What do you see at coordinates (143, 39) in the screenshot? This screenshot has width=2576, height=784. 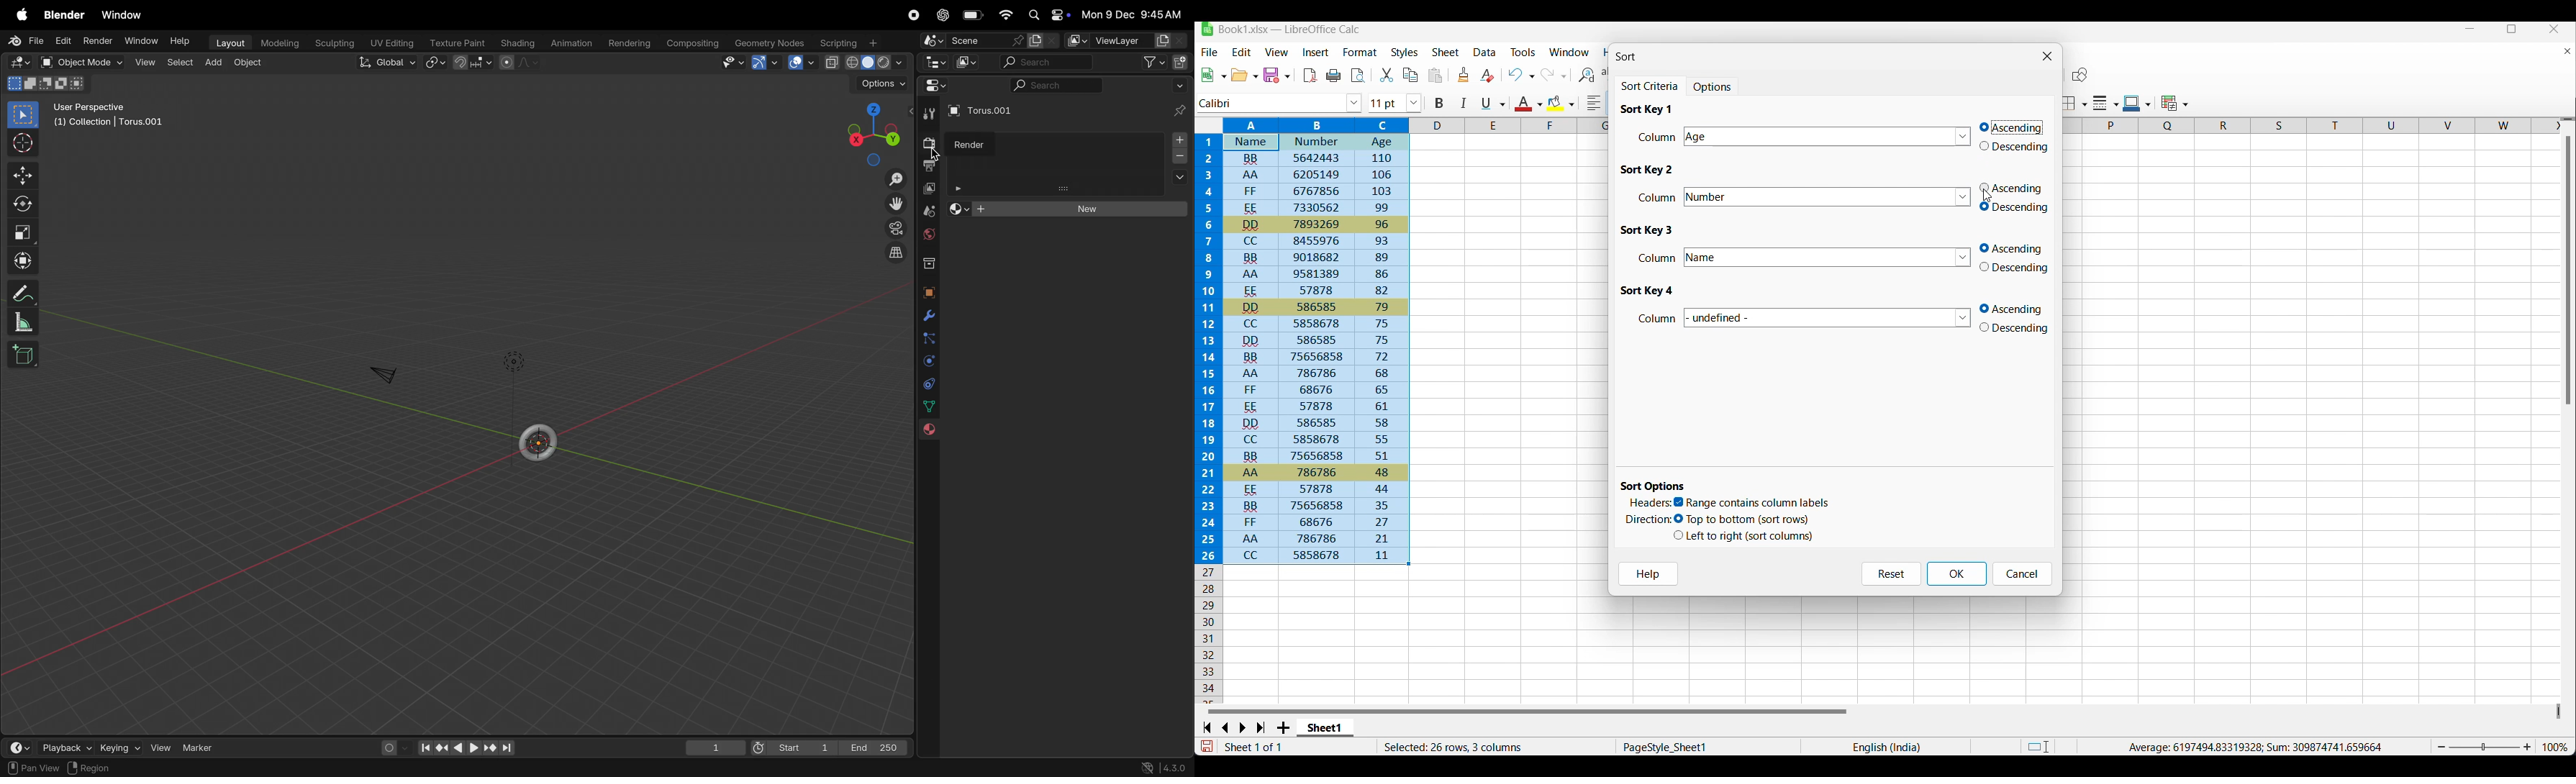 I see `Window` at bounding box center [143, 39].